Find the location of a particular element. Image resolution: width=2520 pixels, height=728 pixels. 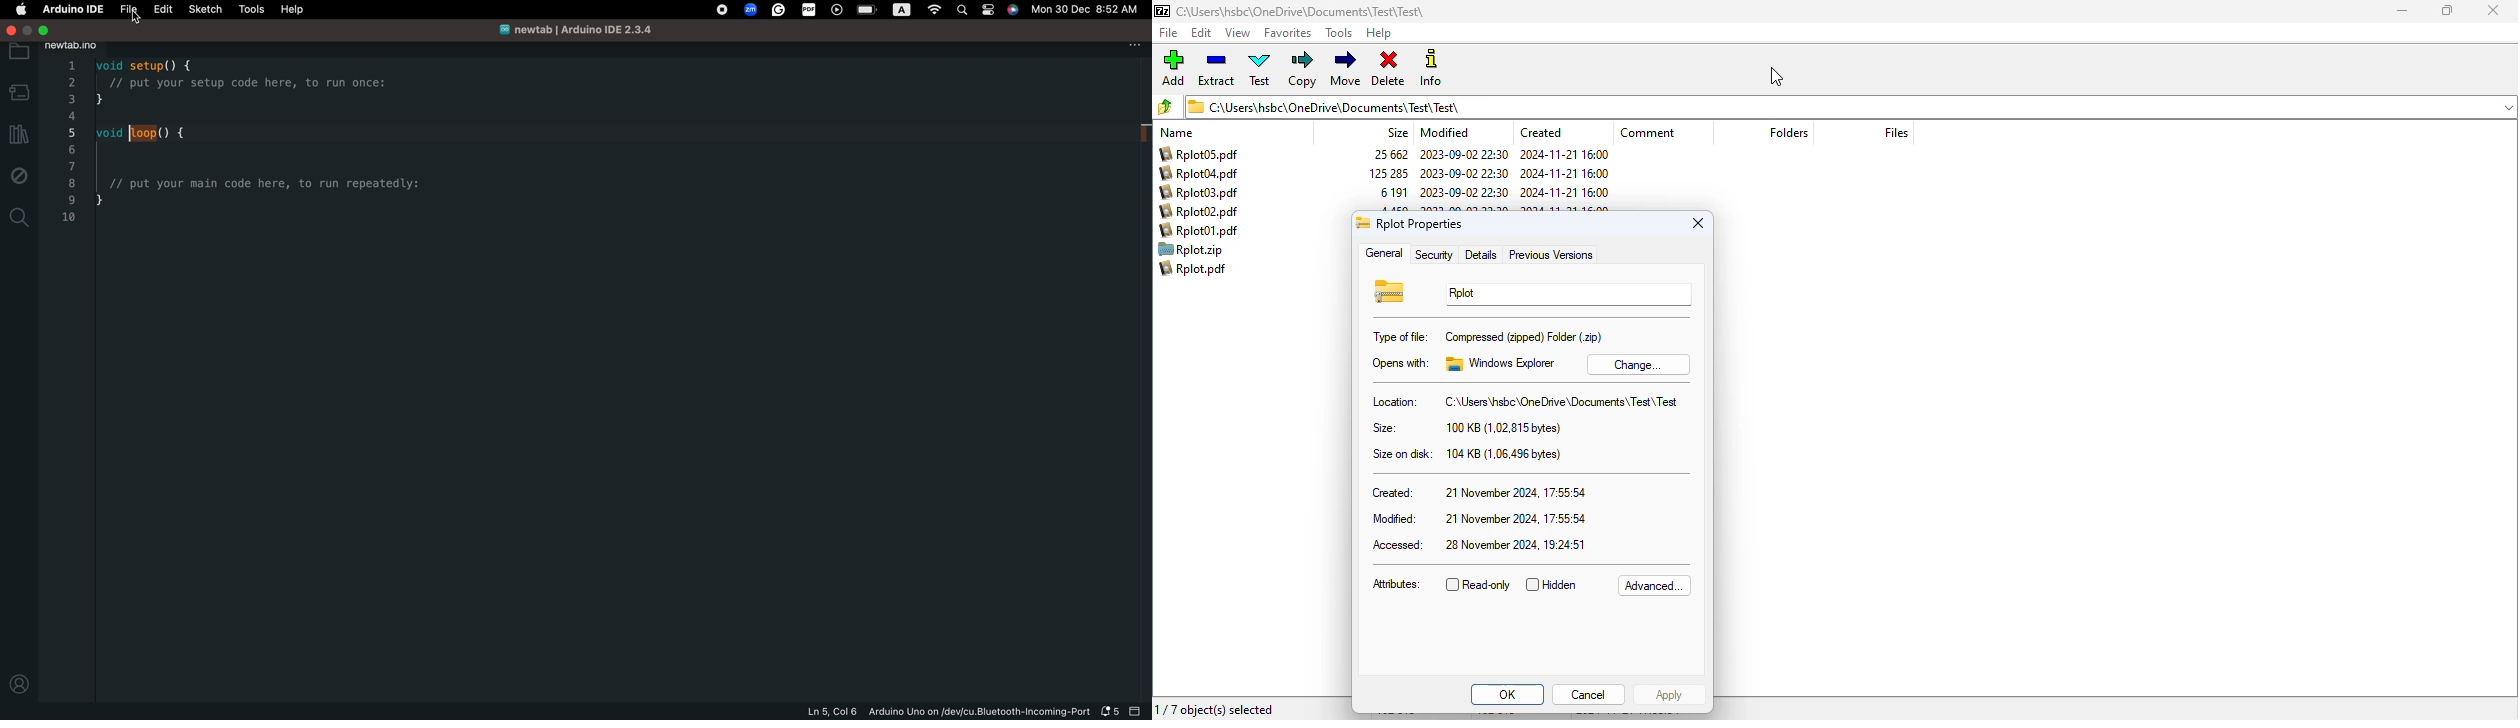

modified is located at coordinates (1445, 133).